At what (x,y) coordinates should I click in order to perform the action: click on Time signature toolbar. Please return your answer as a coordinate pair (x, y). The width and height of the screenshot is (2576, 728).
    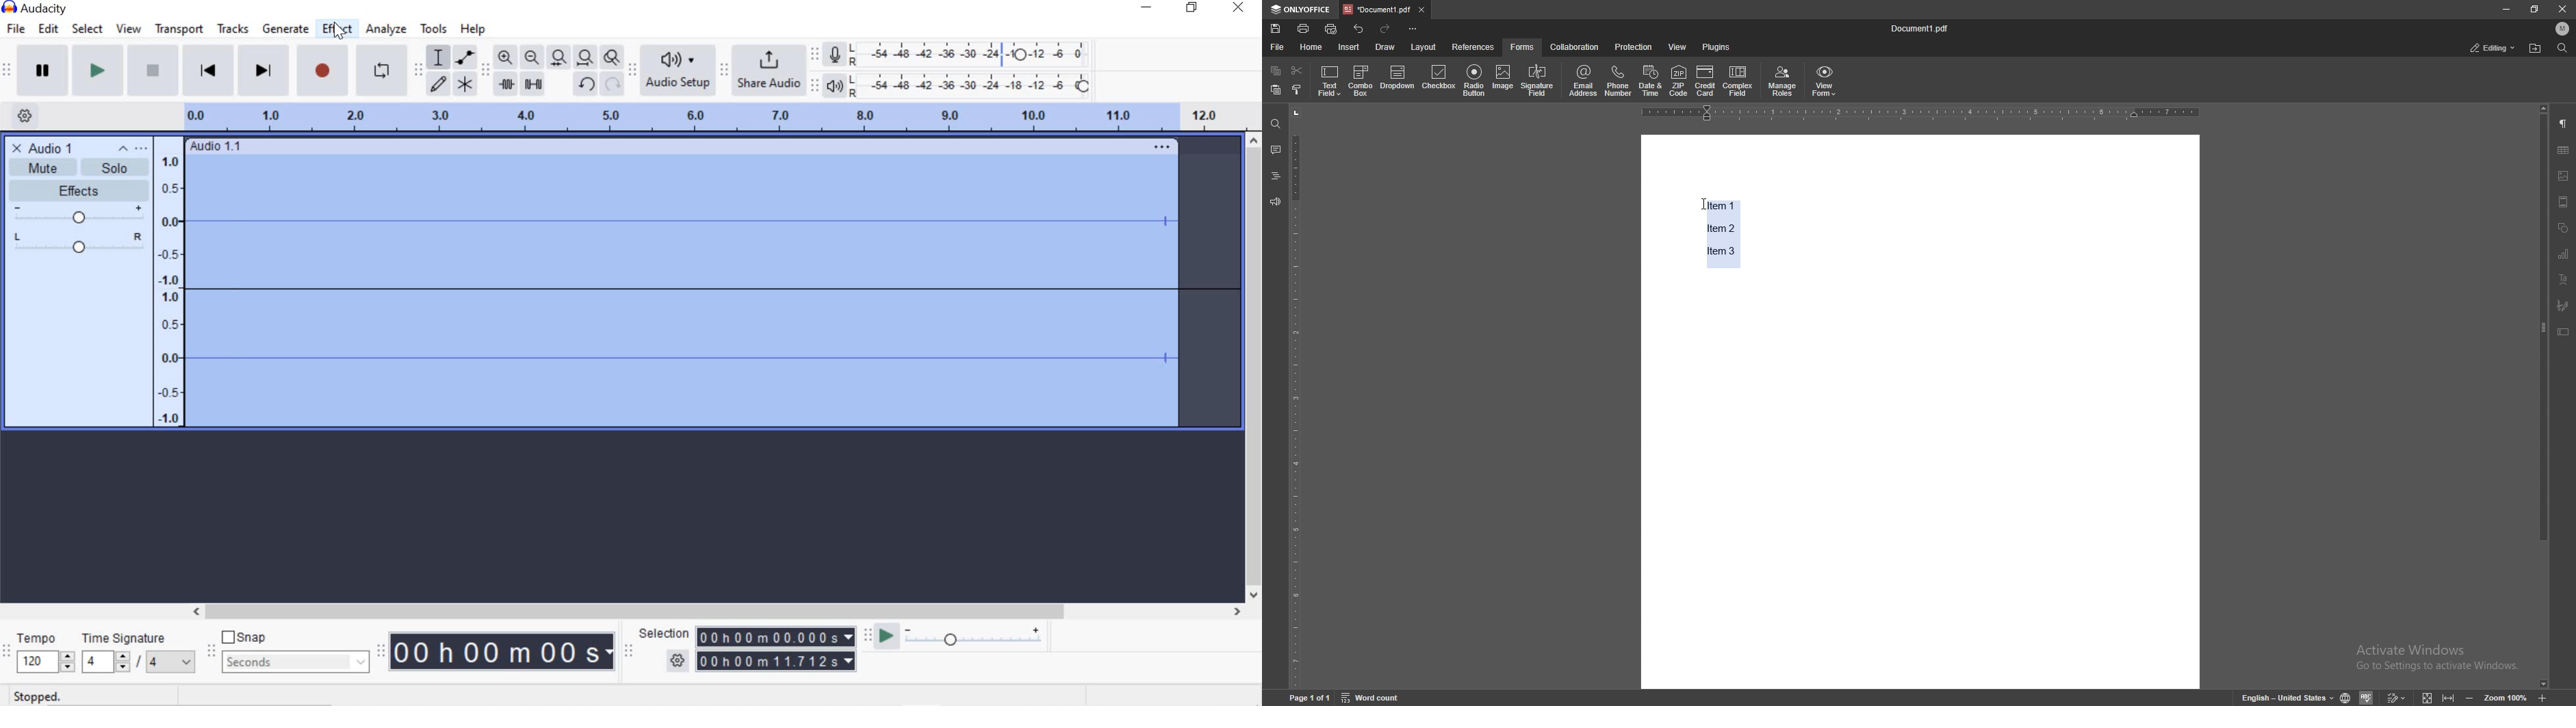
    Looking at the image, I should click on (7, 651).